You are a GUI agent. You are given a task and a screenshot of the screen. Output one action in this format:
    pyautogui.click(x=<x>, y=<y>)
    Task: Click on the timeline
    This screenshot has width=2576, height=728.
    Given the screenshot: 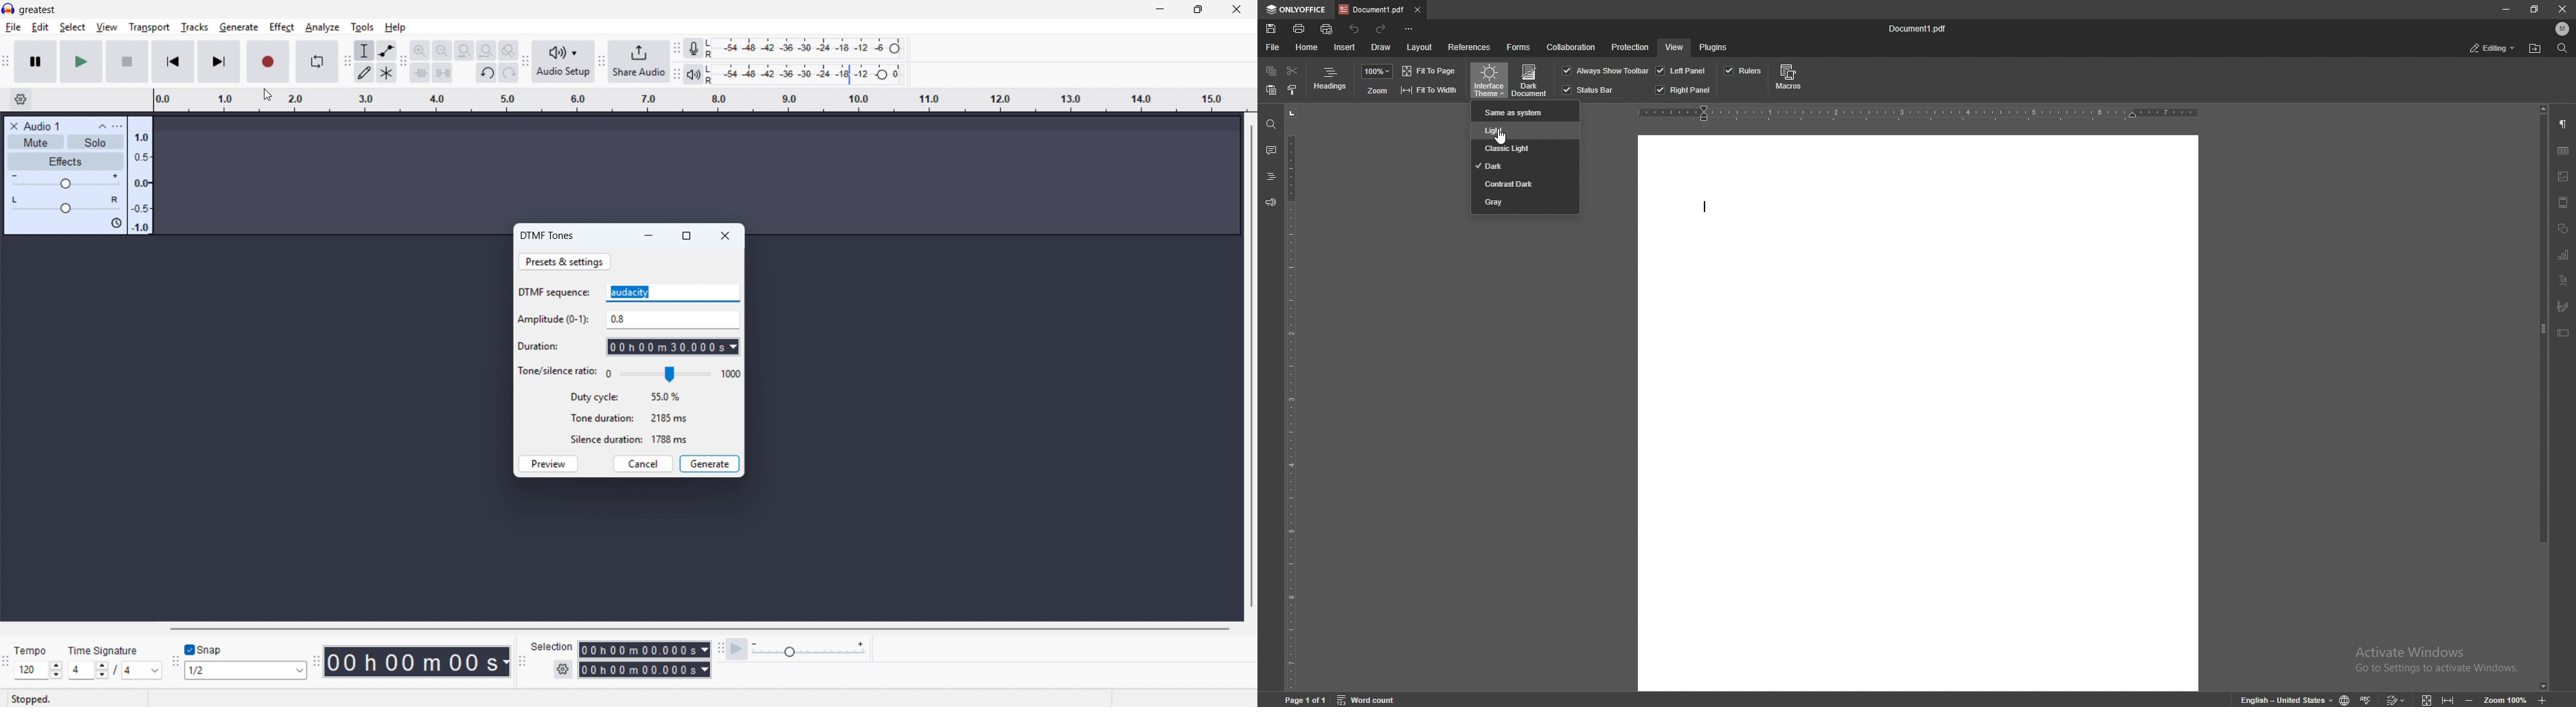 What is the action you would take?
    pyautogui.click(x=701, y=100)
    